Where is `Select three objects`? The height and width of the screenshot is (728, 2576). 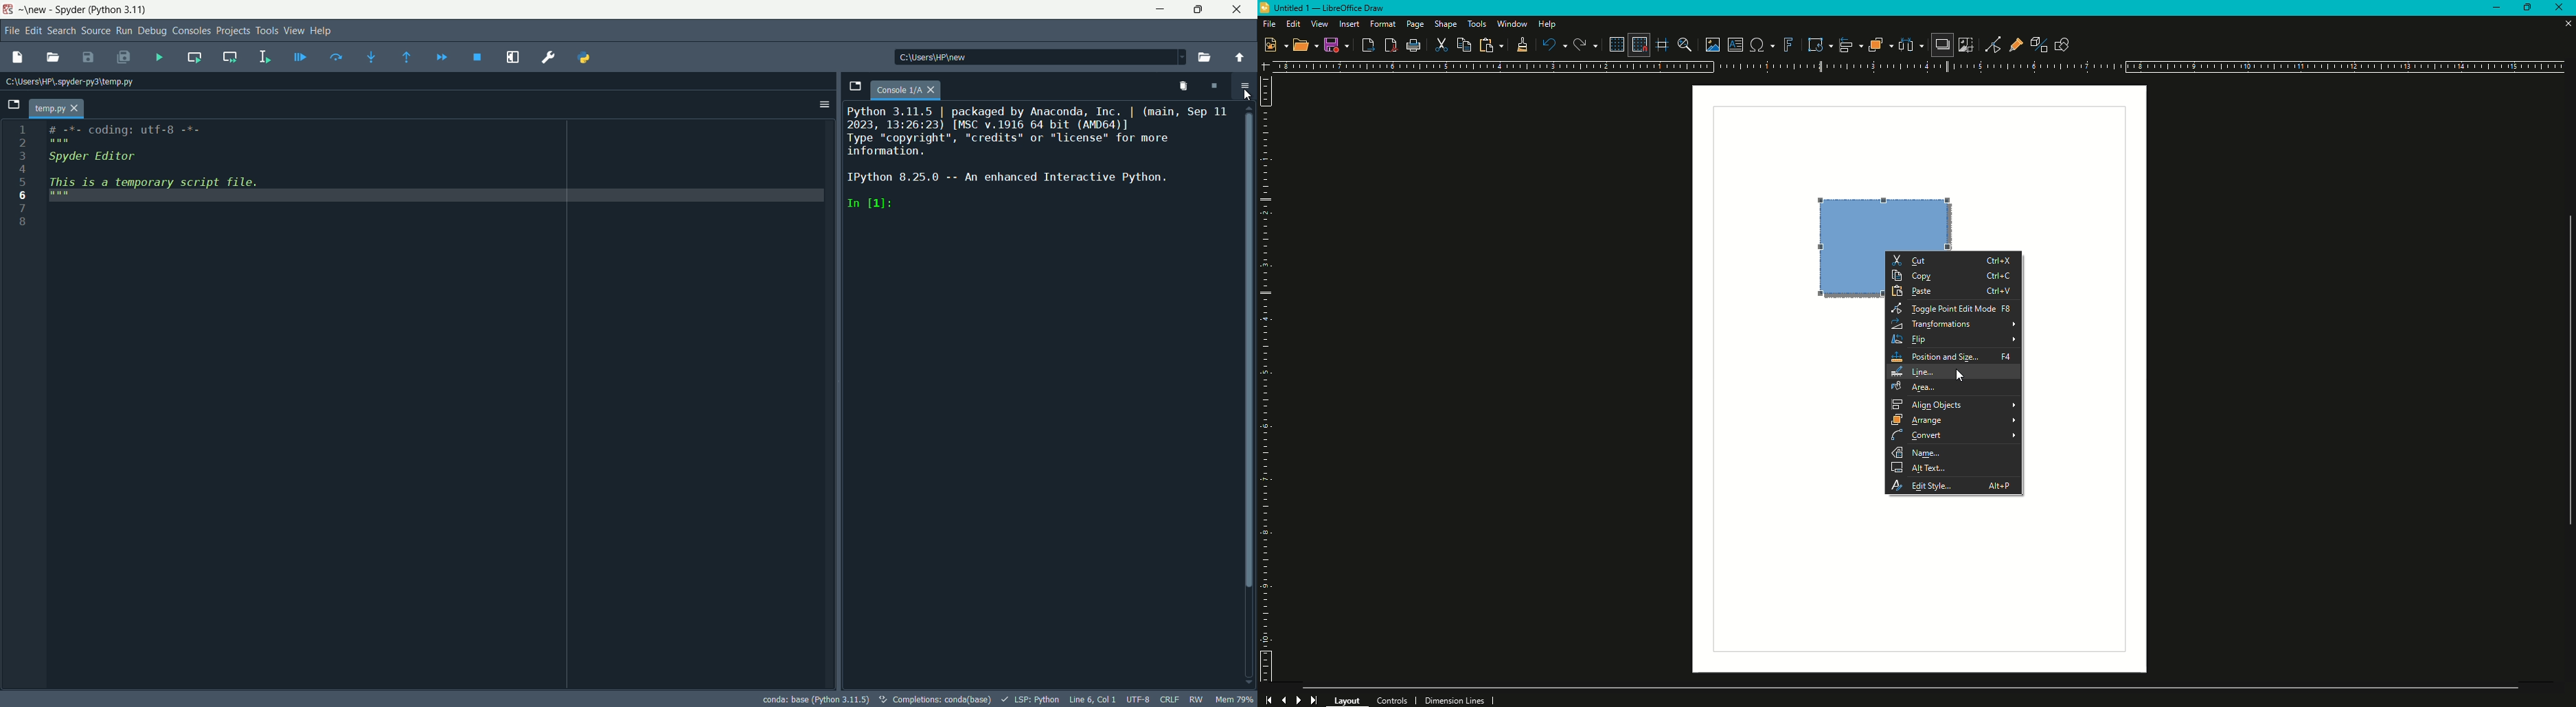
Select three objects is located at coordinates (1911, 45).